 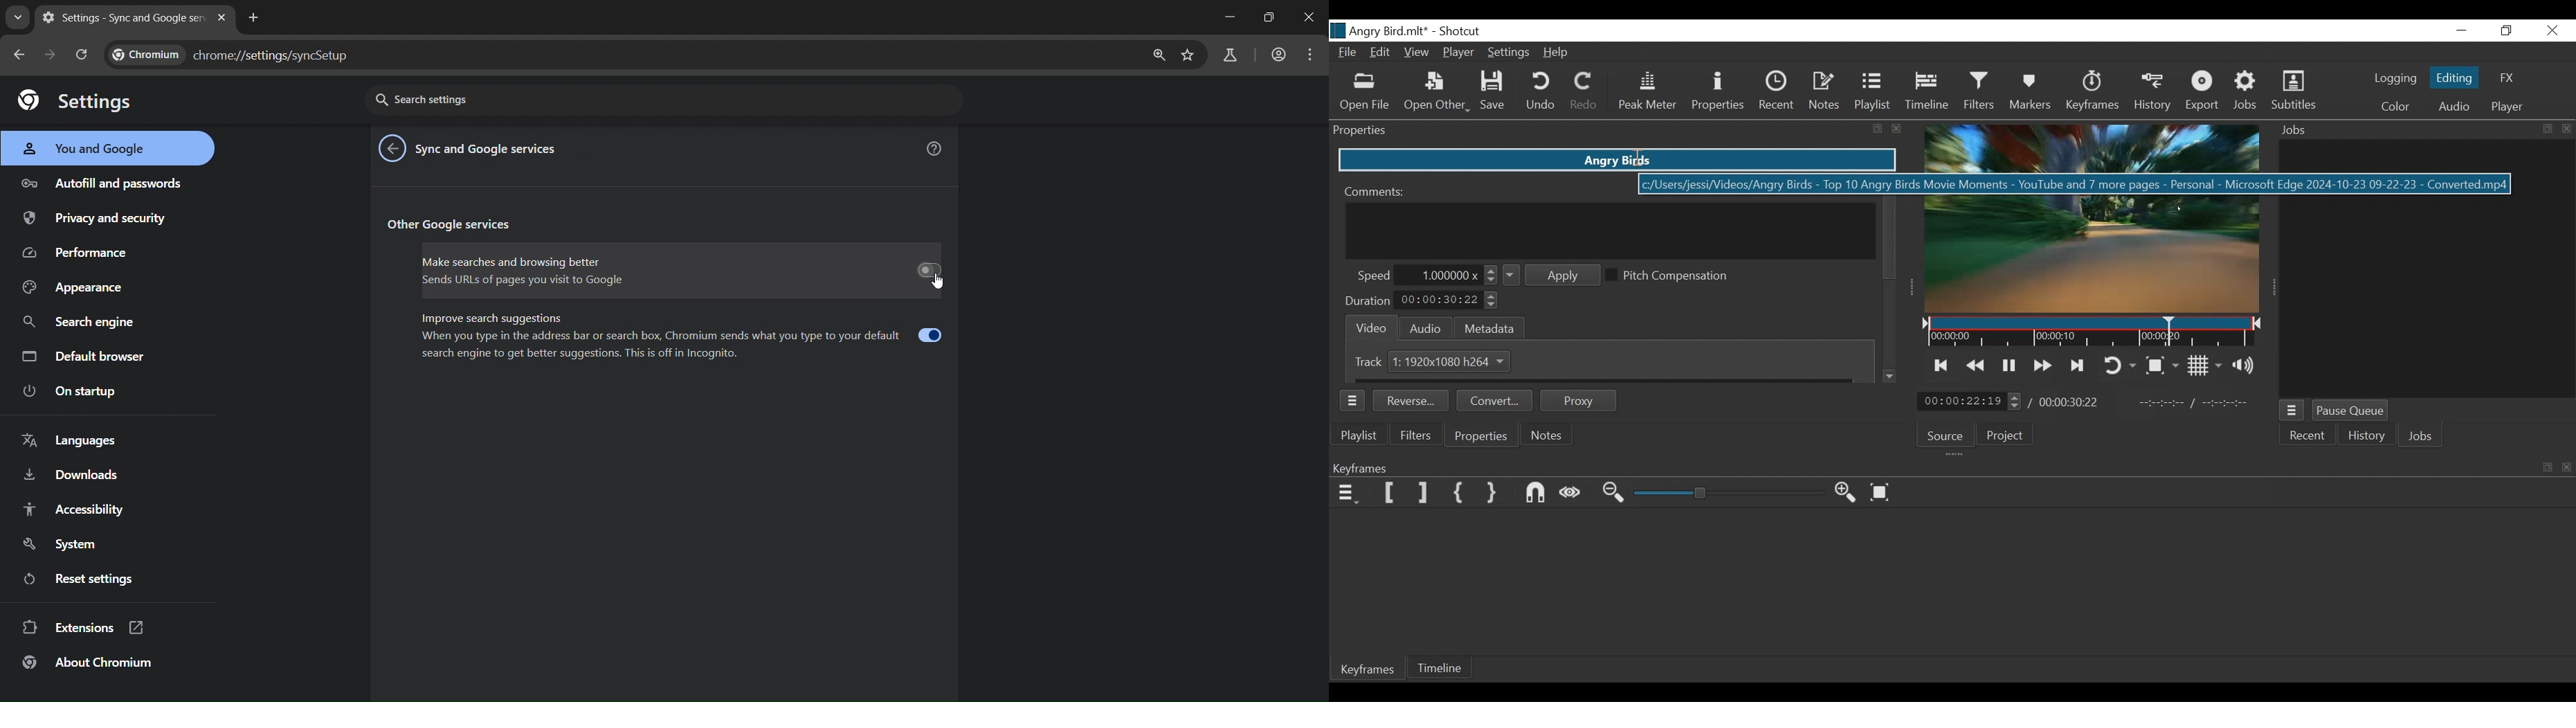 What do you see at coordinates (1417, 435) in the screenshot?
I see `Filters` at bounding box center [1417, 435].